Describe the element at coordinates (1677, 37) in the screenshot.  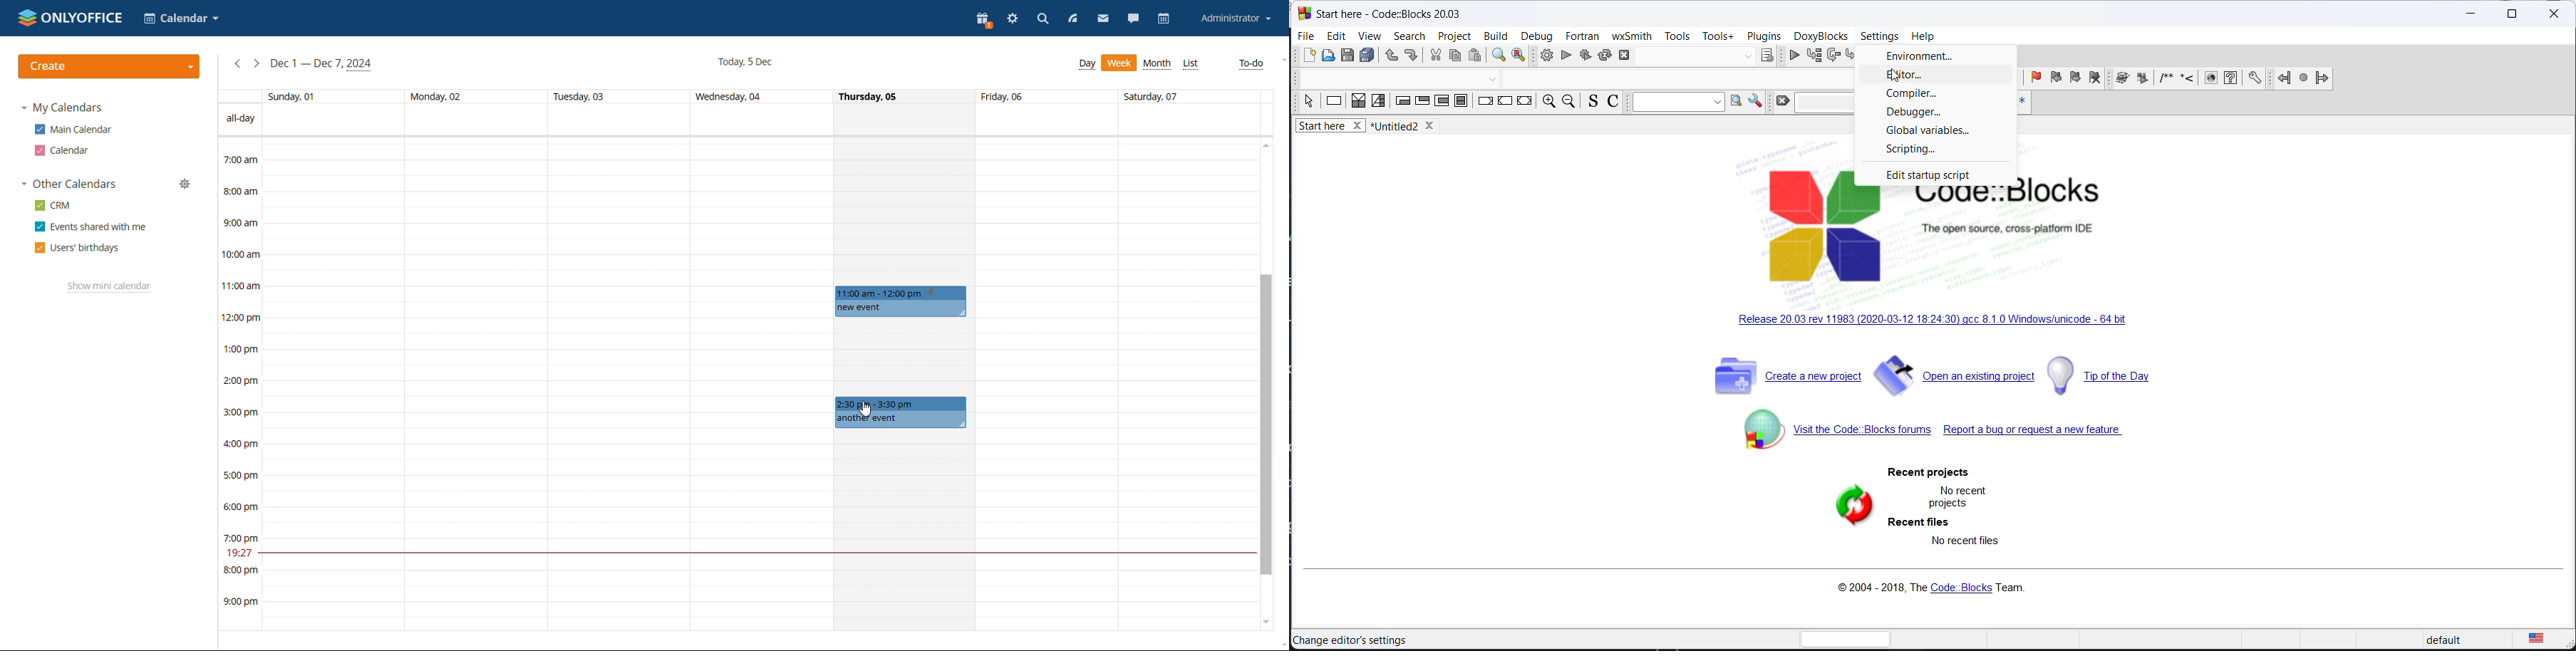
I see `tools` at that location.